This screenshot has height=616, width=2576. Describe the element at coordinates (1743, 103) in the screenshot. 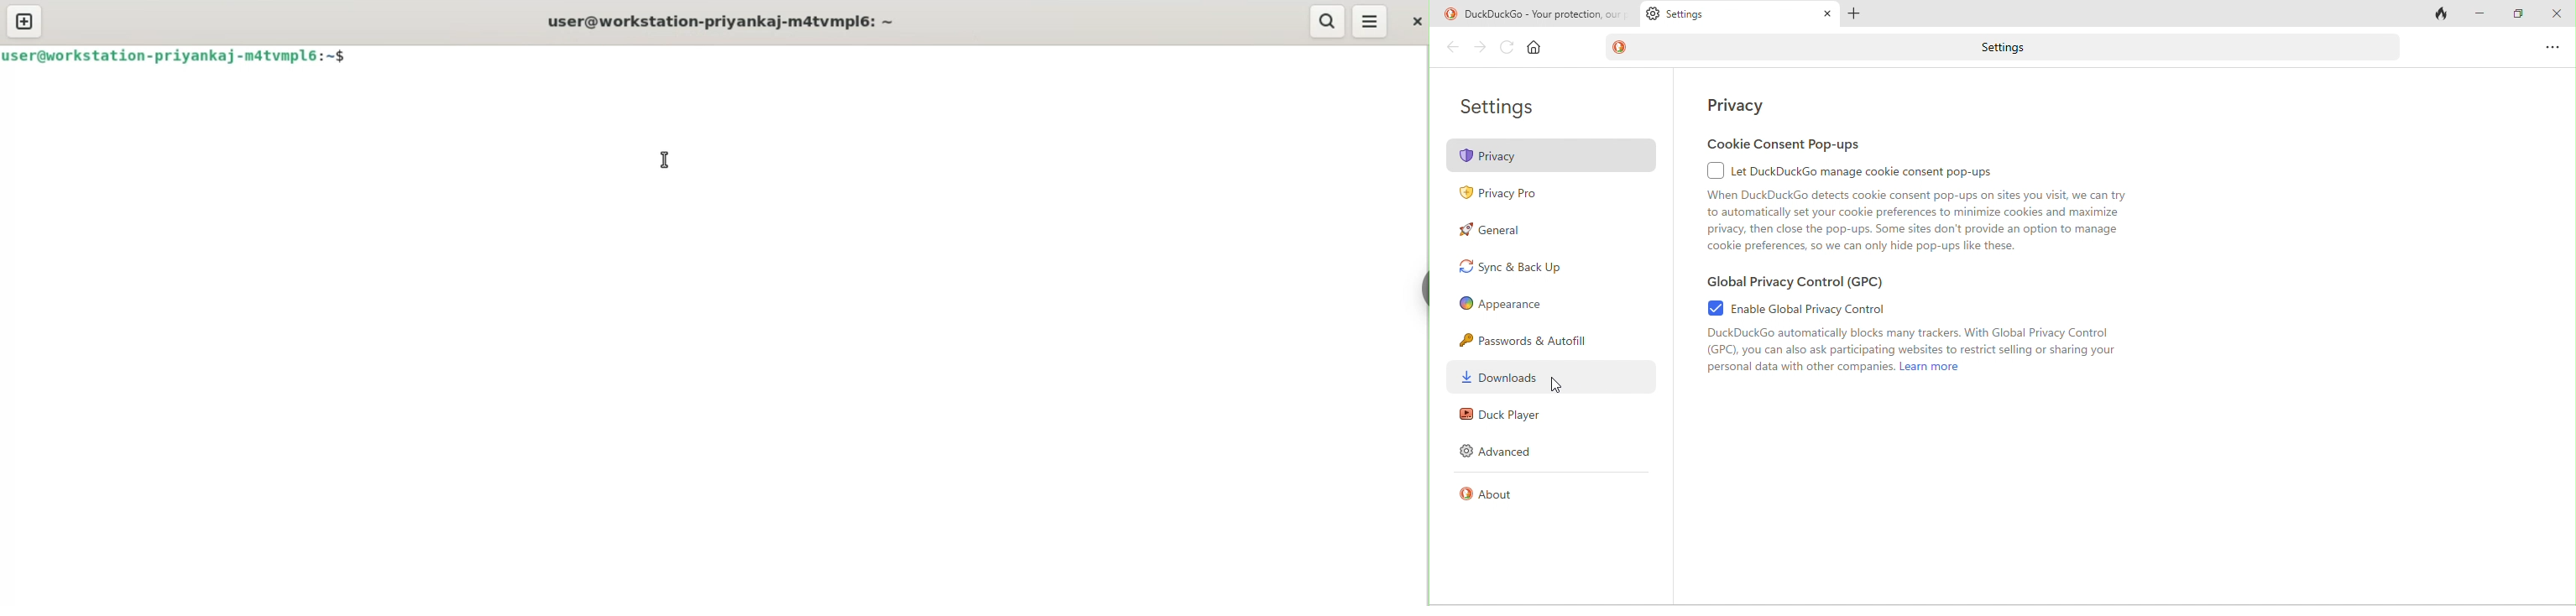

I see `privacy` at that location.